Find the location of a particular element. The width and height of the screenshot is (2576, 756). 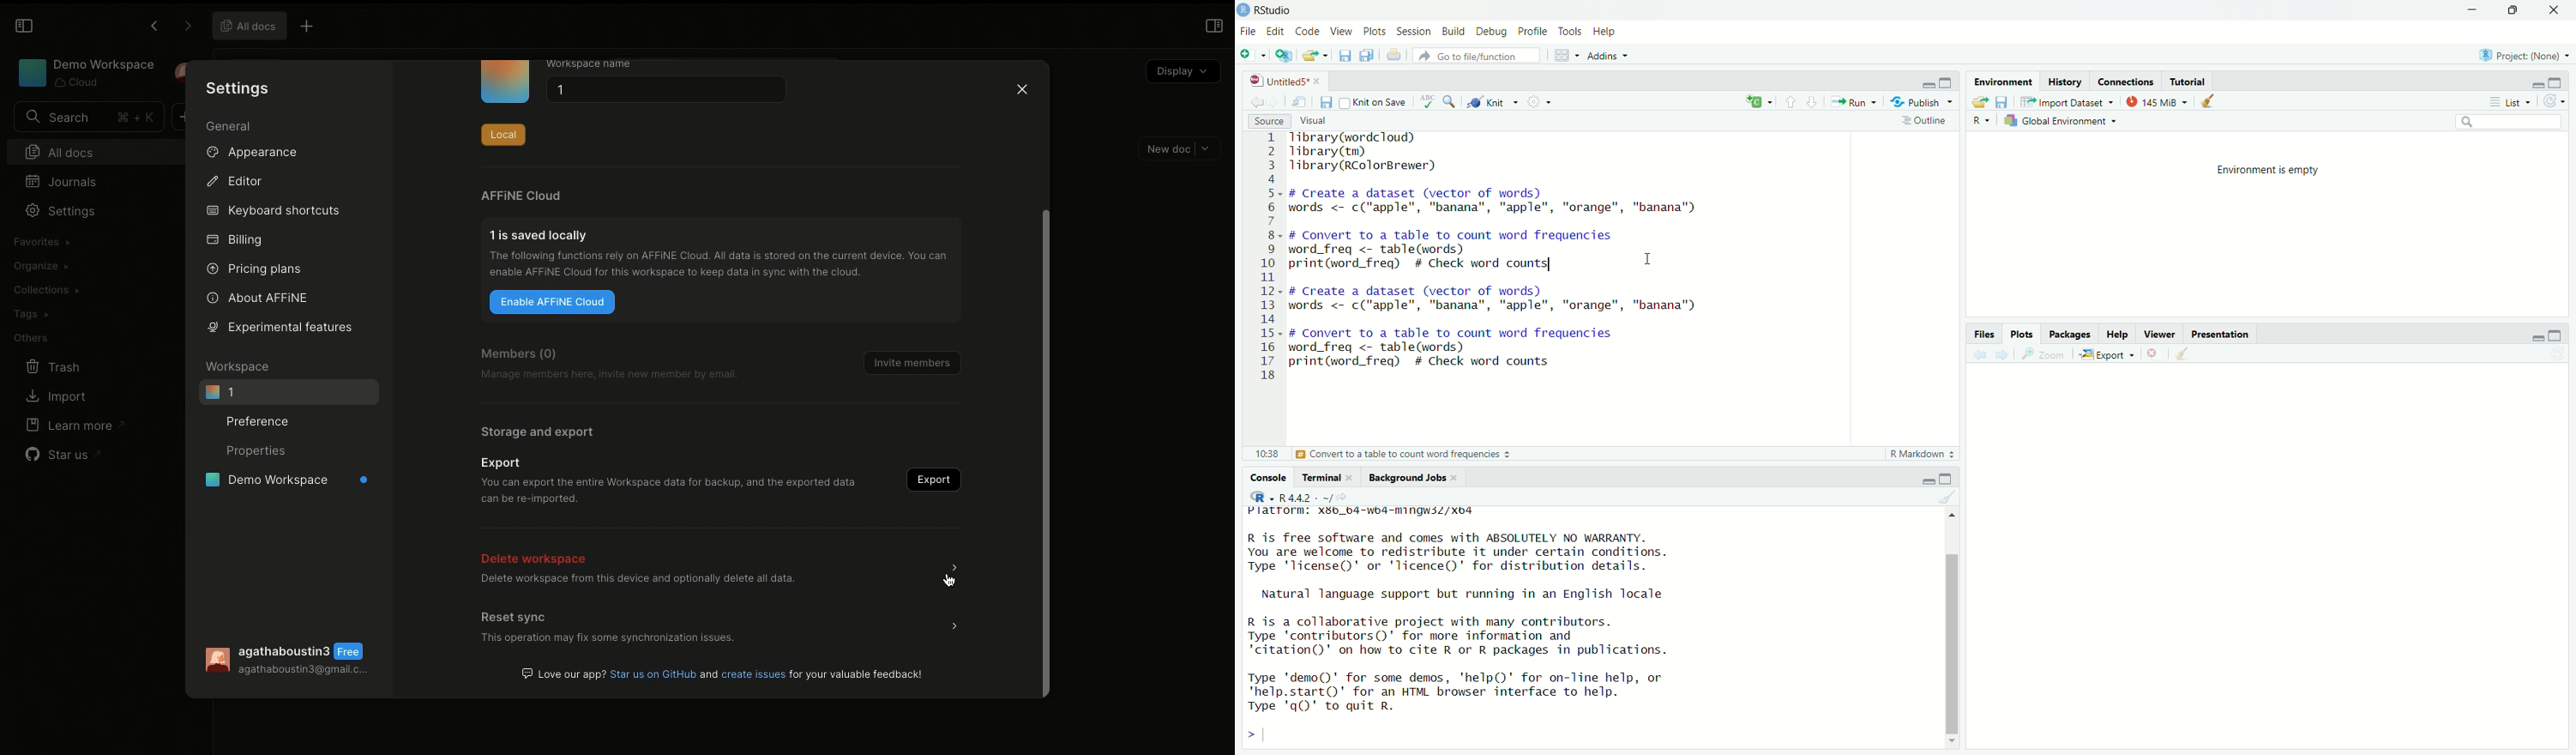

Debug is located at coordinates (1491, 34).